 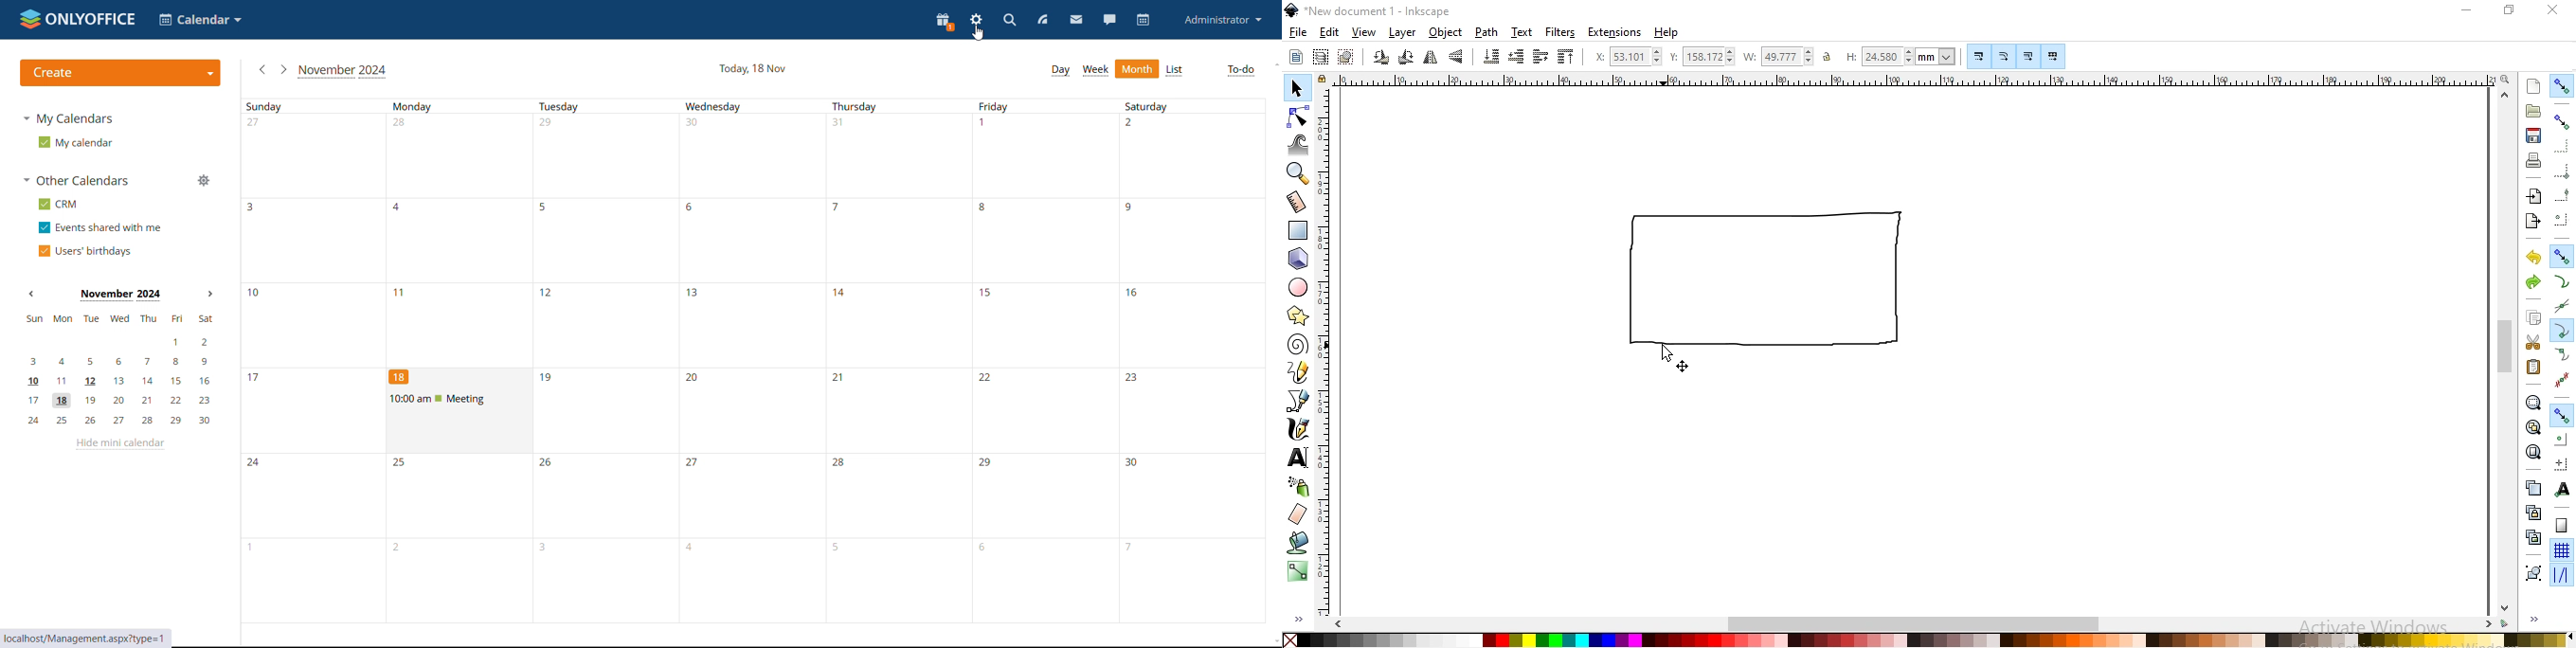 What do you see at coordinates (2534, 452) in the screenshot?
I see `zoom to fit page` at bounding box center [2534, 452].